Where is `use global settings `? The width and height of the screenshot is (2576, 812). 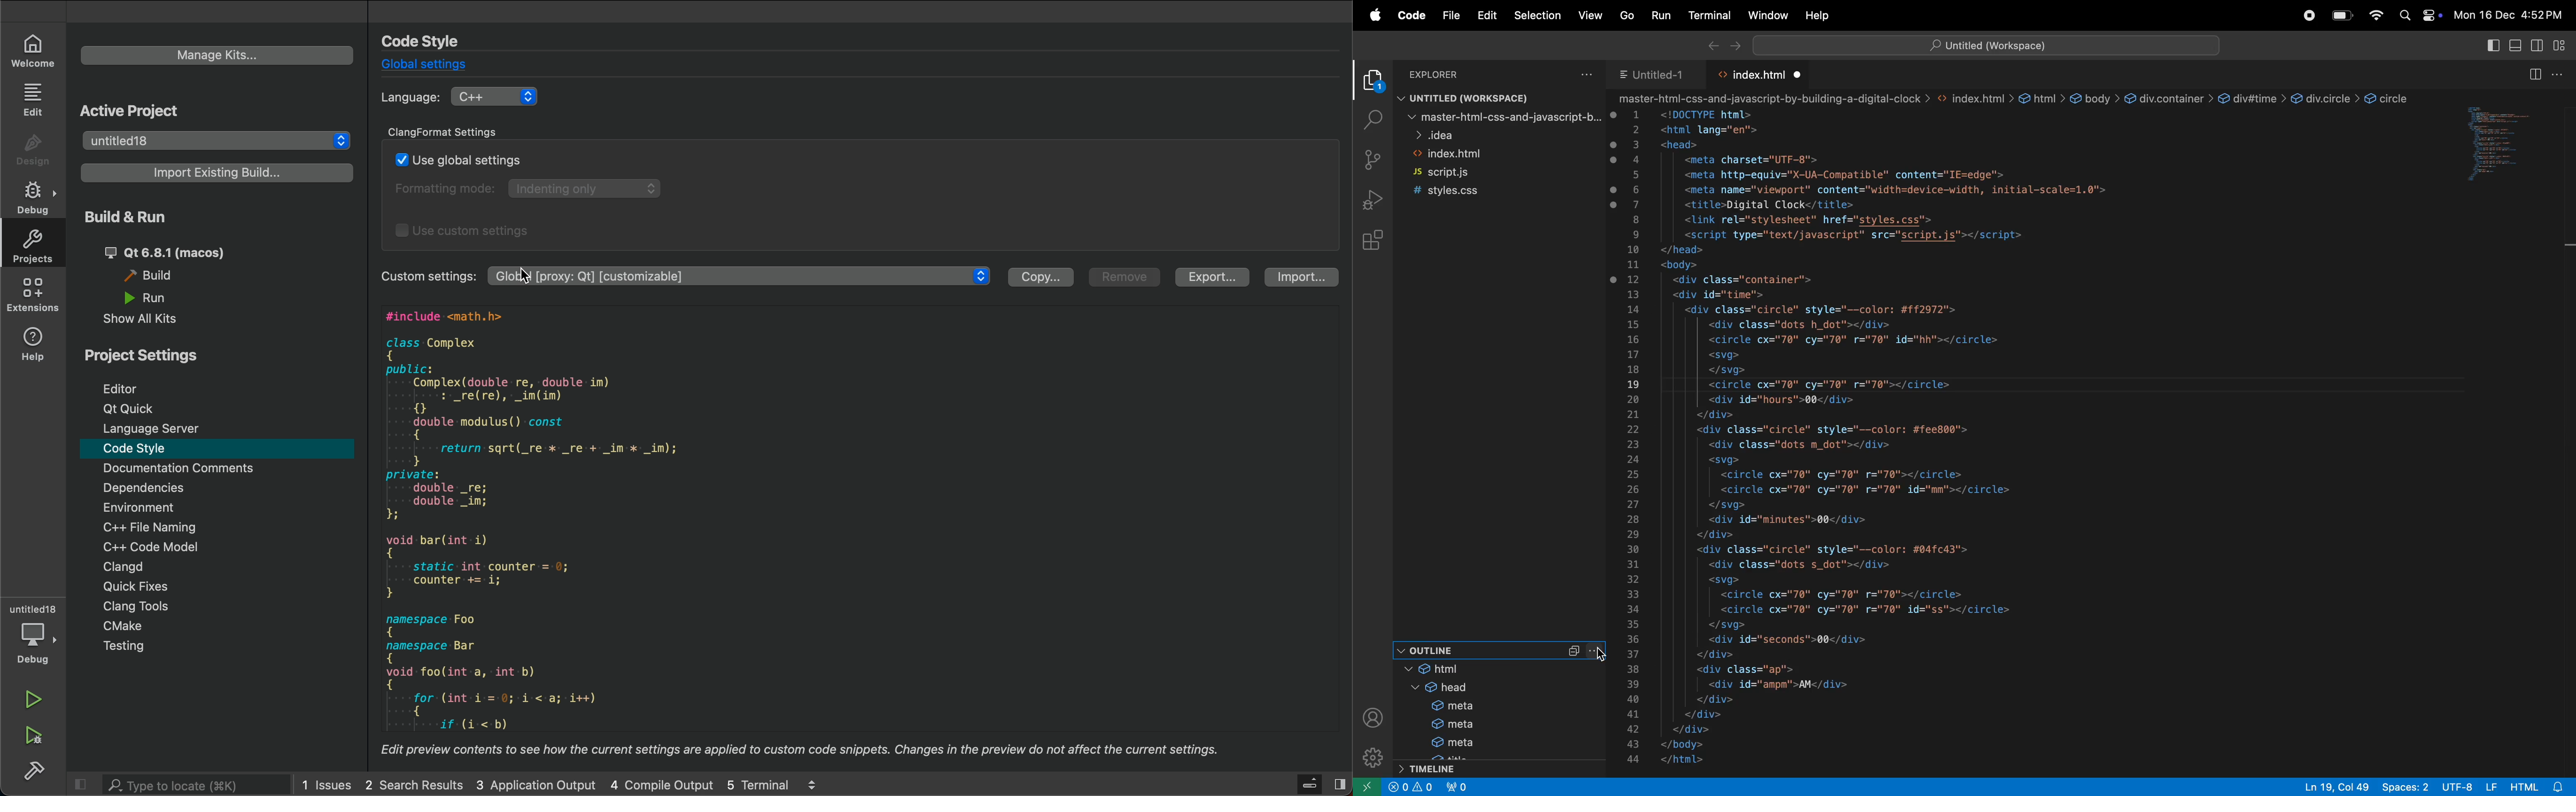 use global settings  is located at coordinates (459, 157).